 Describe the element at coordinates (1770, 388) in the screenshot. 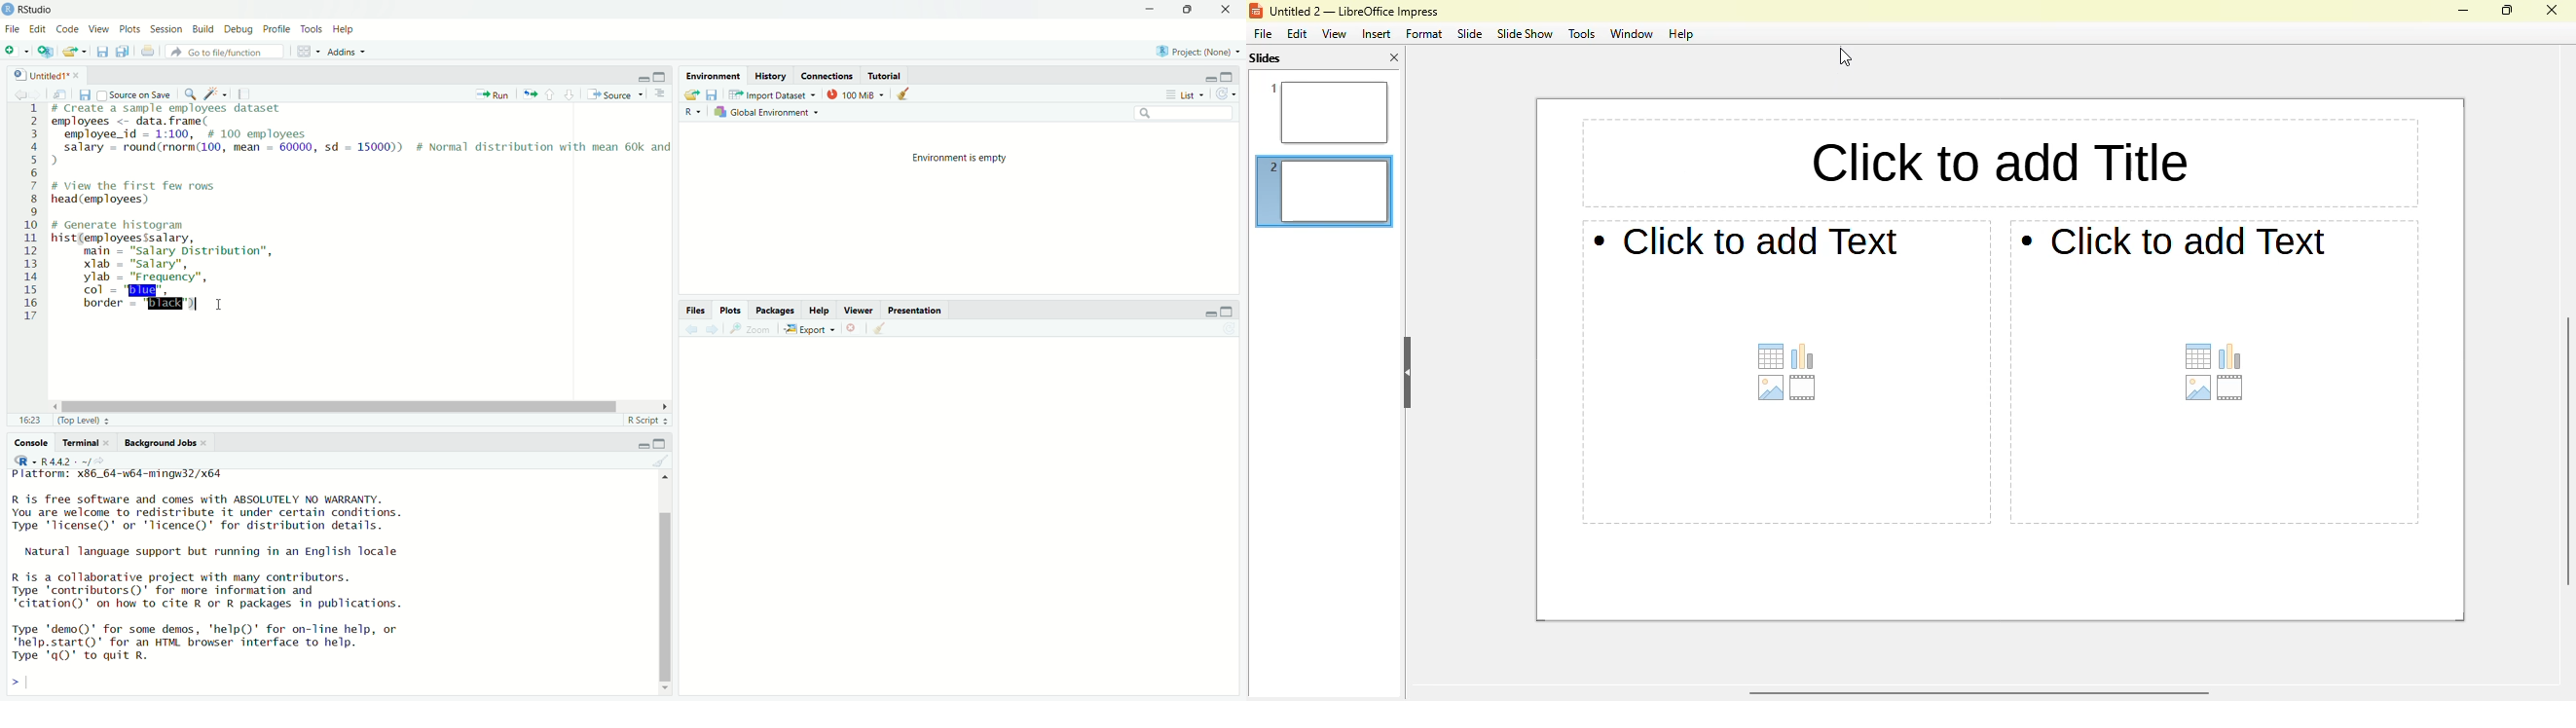

I see `insert image` at that location.